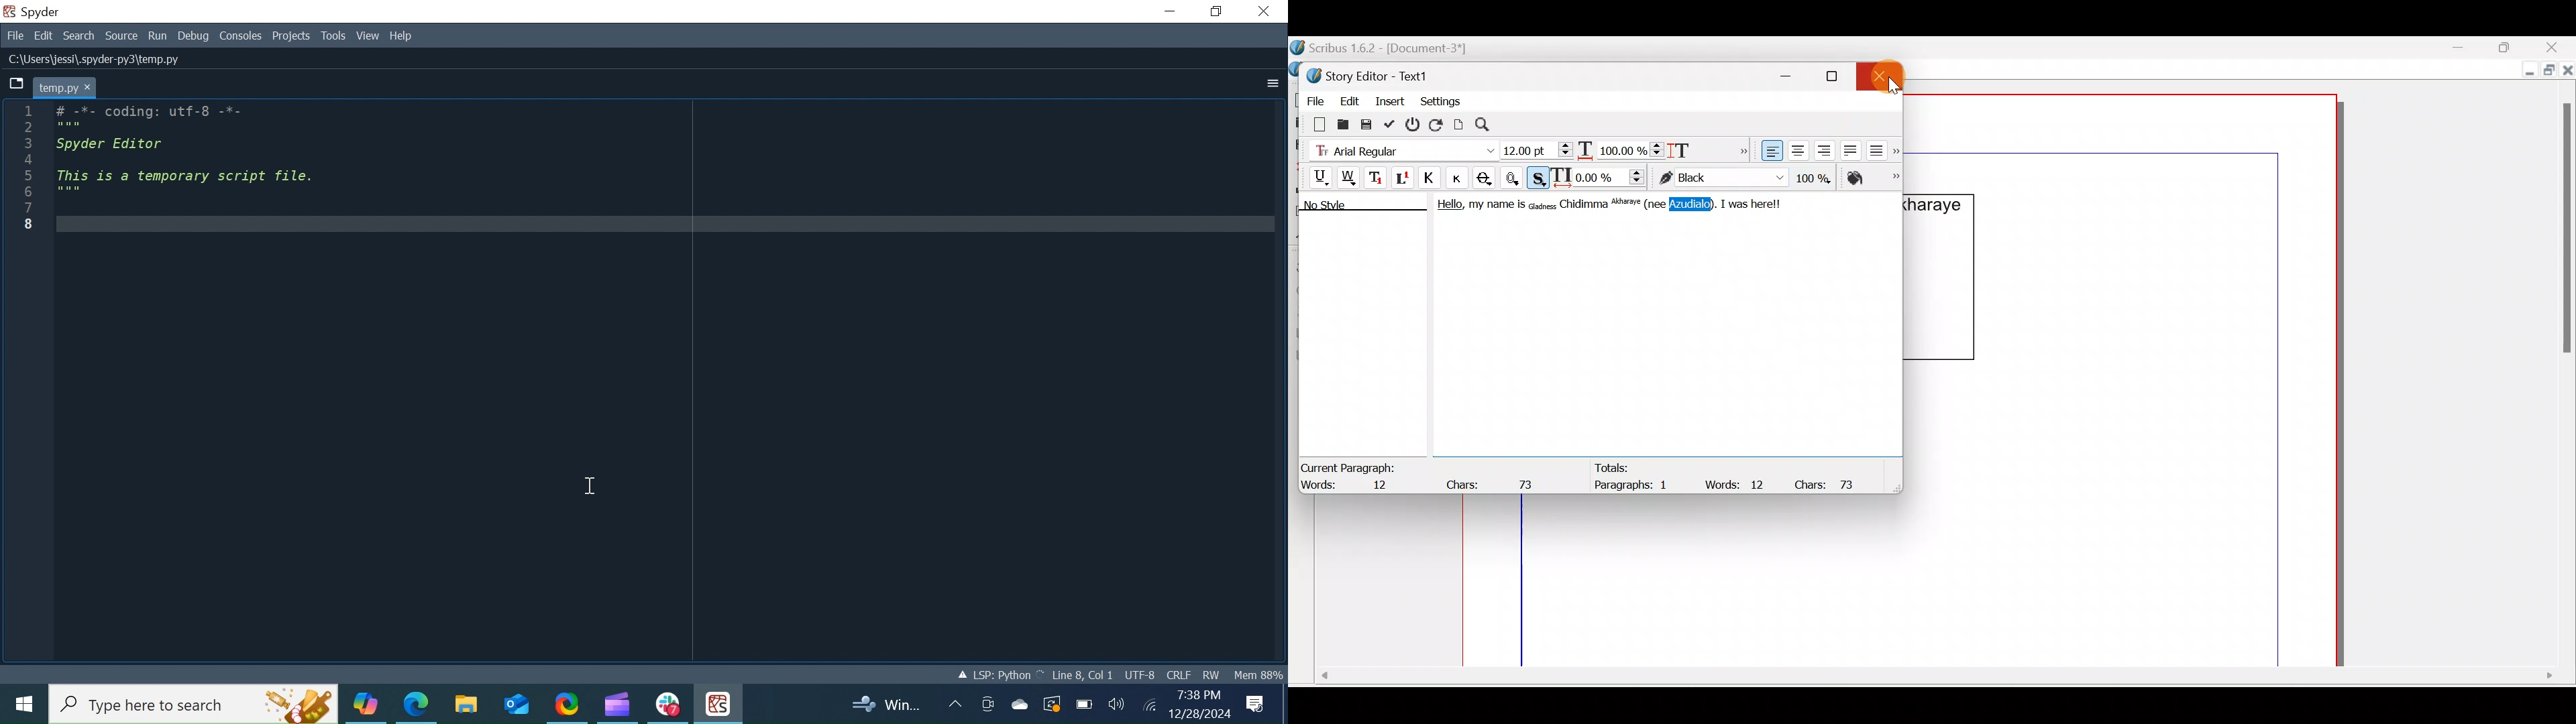 The width and height of the screenshot is (2576, 728). I want to click on Slack, so click(667, 704).